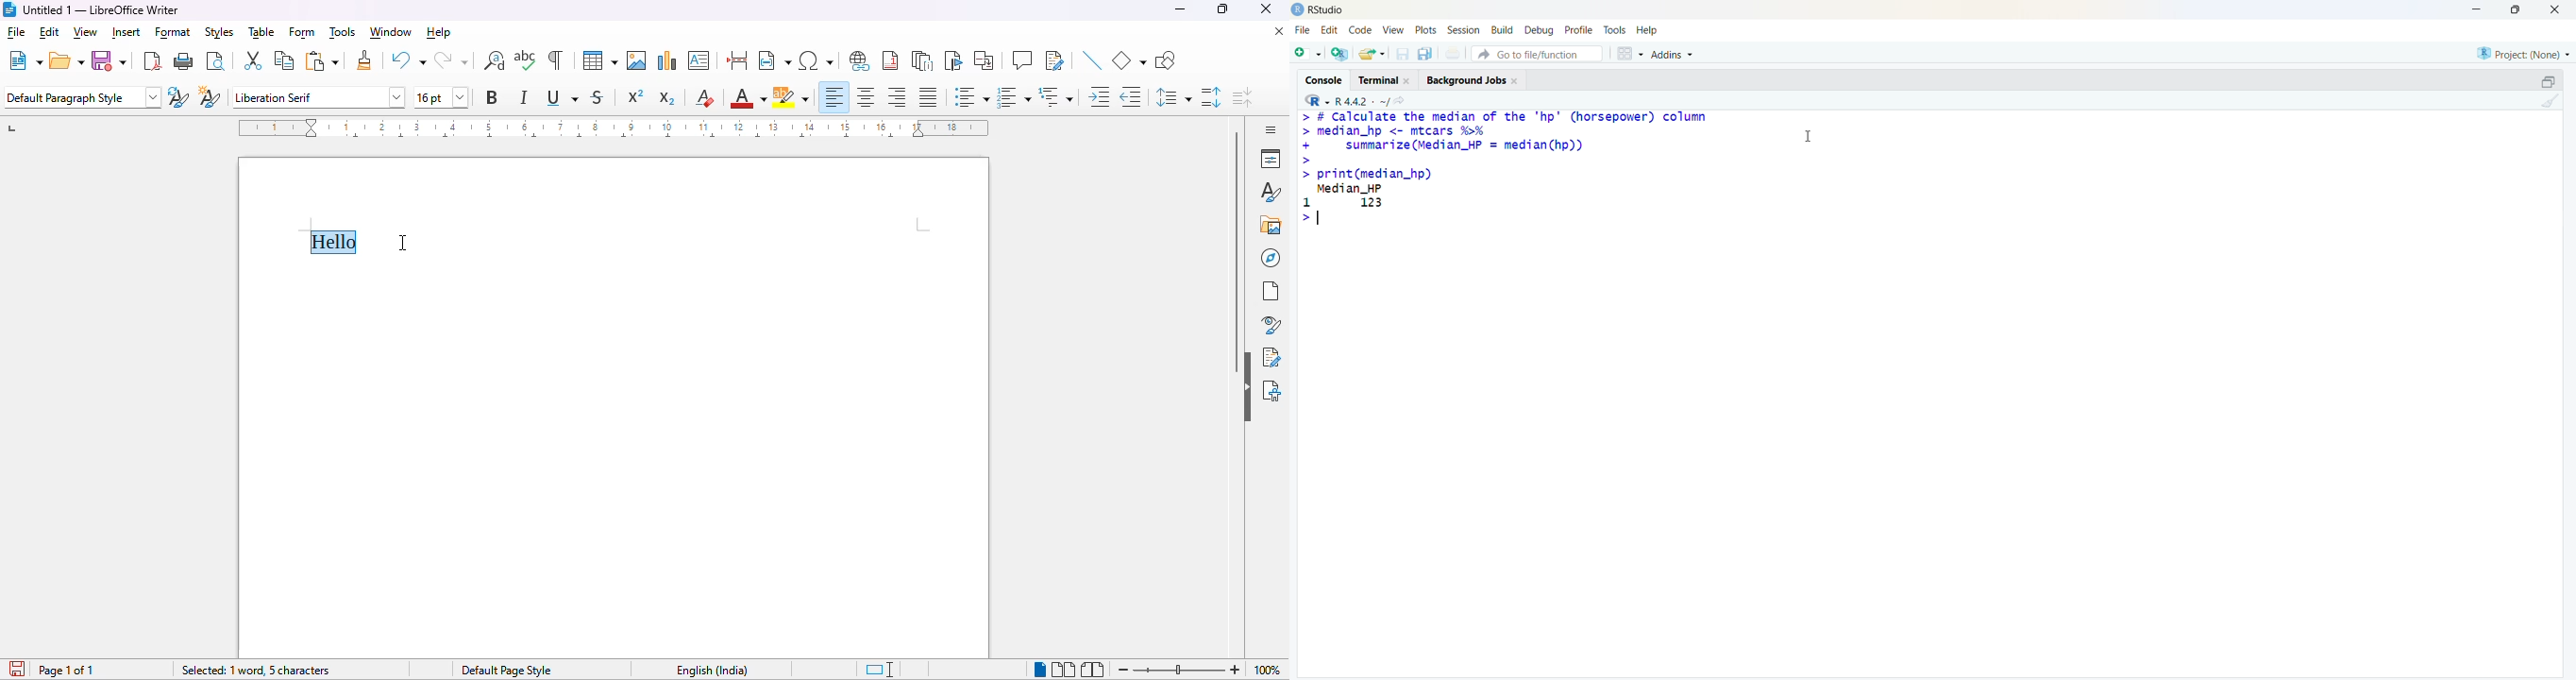 Image resolution: width=2576 pixels, height=700 pixels. What do you see at coordinates (774, 60) in the screenshot?
I see `insert field` at bounding box center [774, 60].